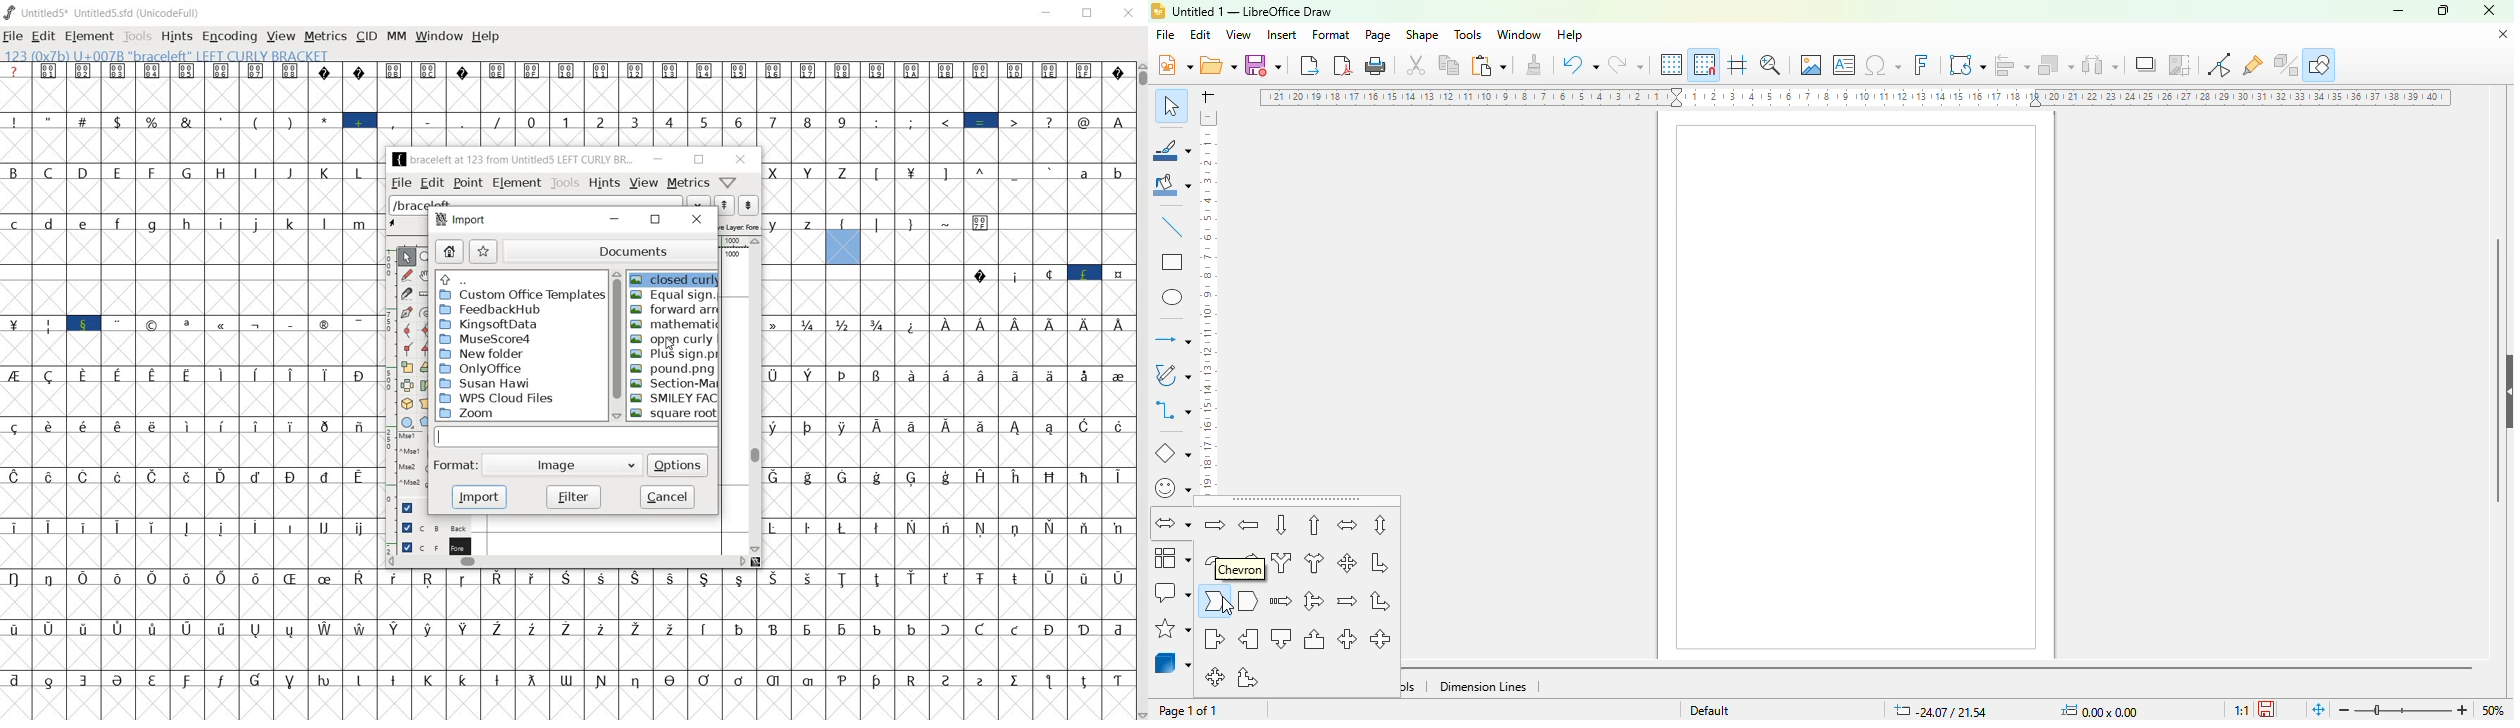  What do you see at coordinates (676, 466) in the screenshot?
I see `options` at bounding box center [676, 466].